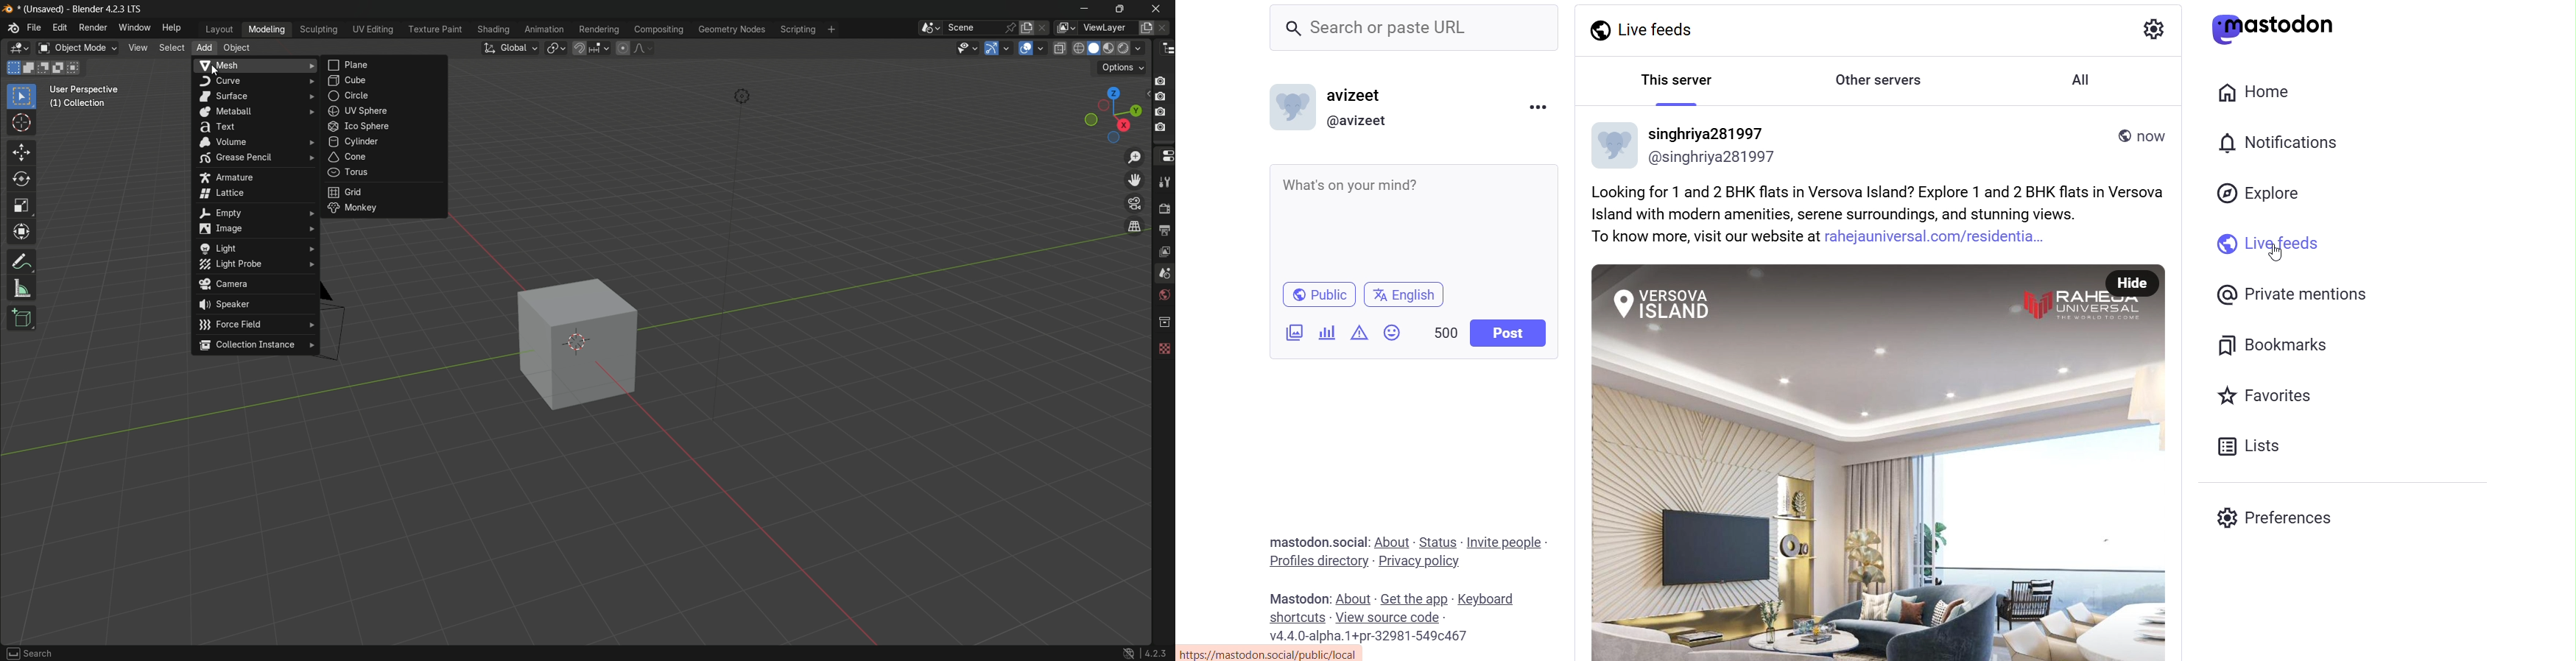 The width and height of the screenshot is (2576, 672). What do you see at coordinates (657, 29) in the screenshot?
I see `compositing menu` at bounding box center [657, 29].